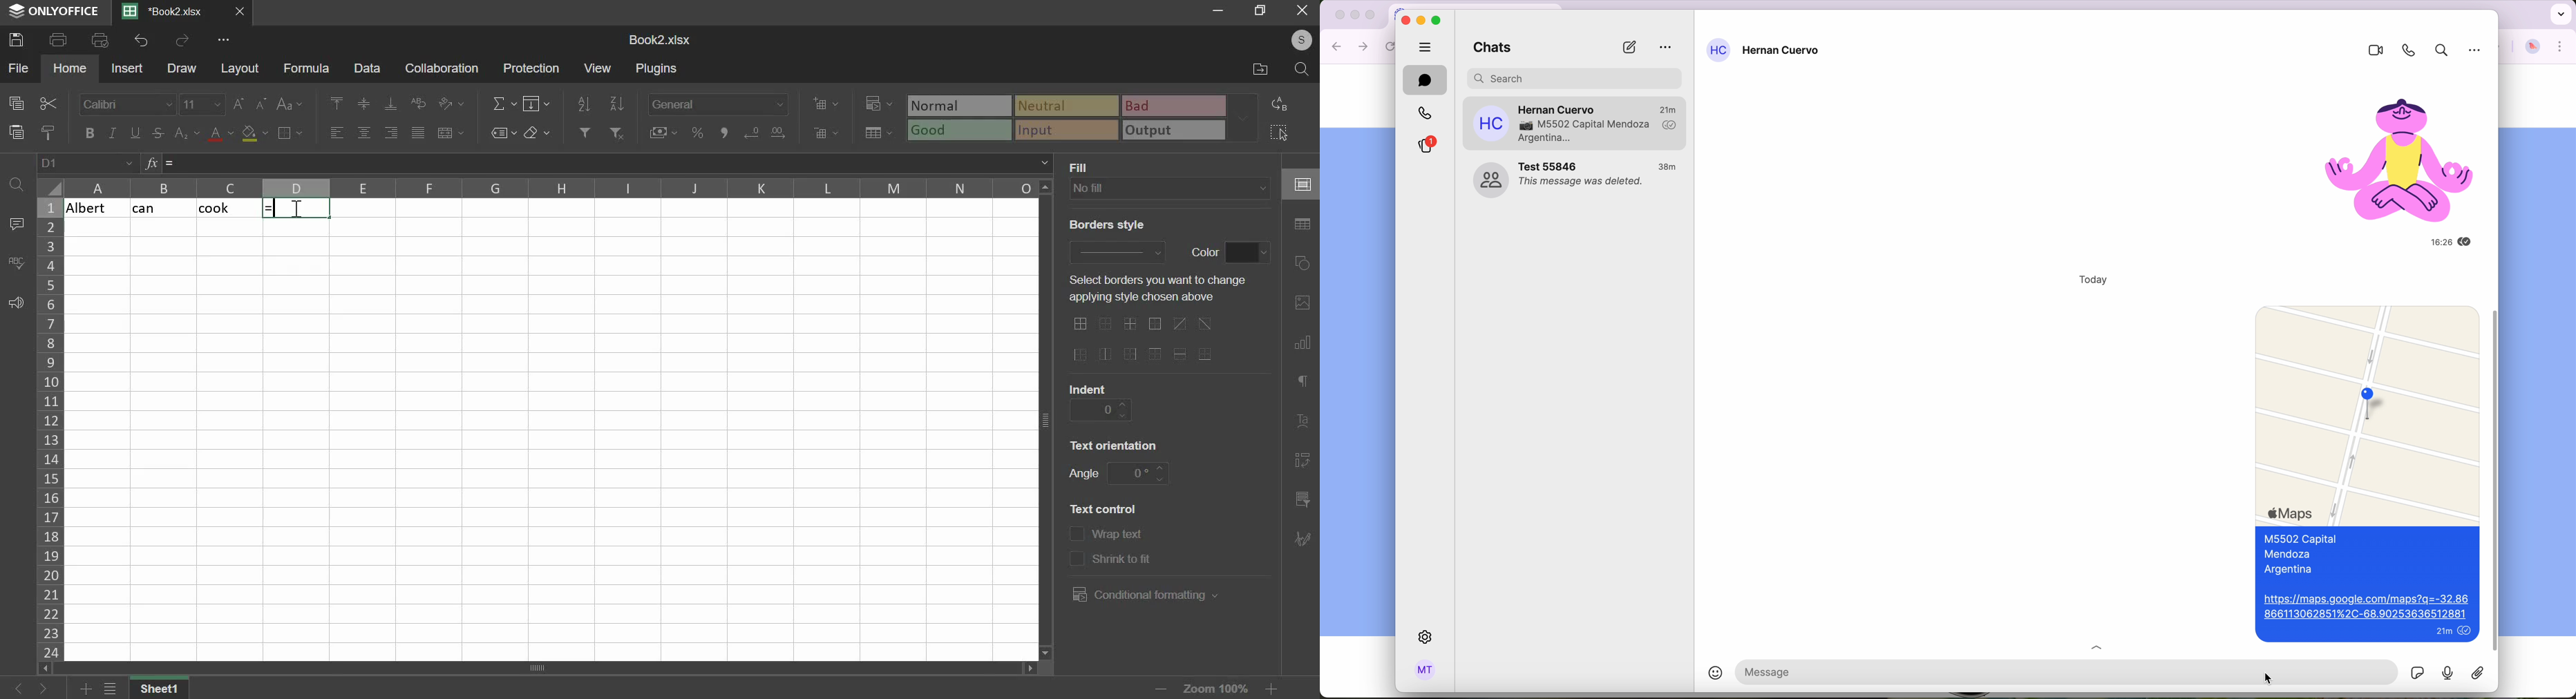 This screenshot has height=700, width=2576. Describe the element at coordinates (252, 104) in the screenshot. I see `font size change` at that location.